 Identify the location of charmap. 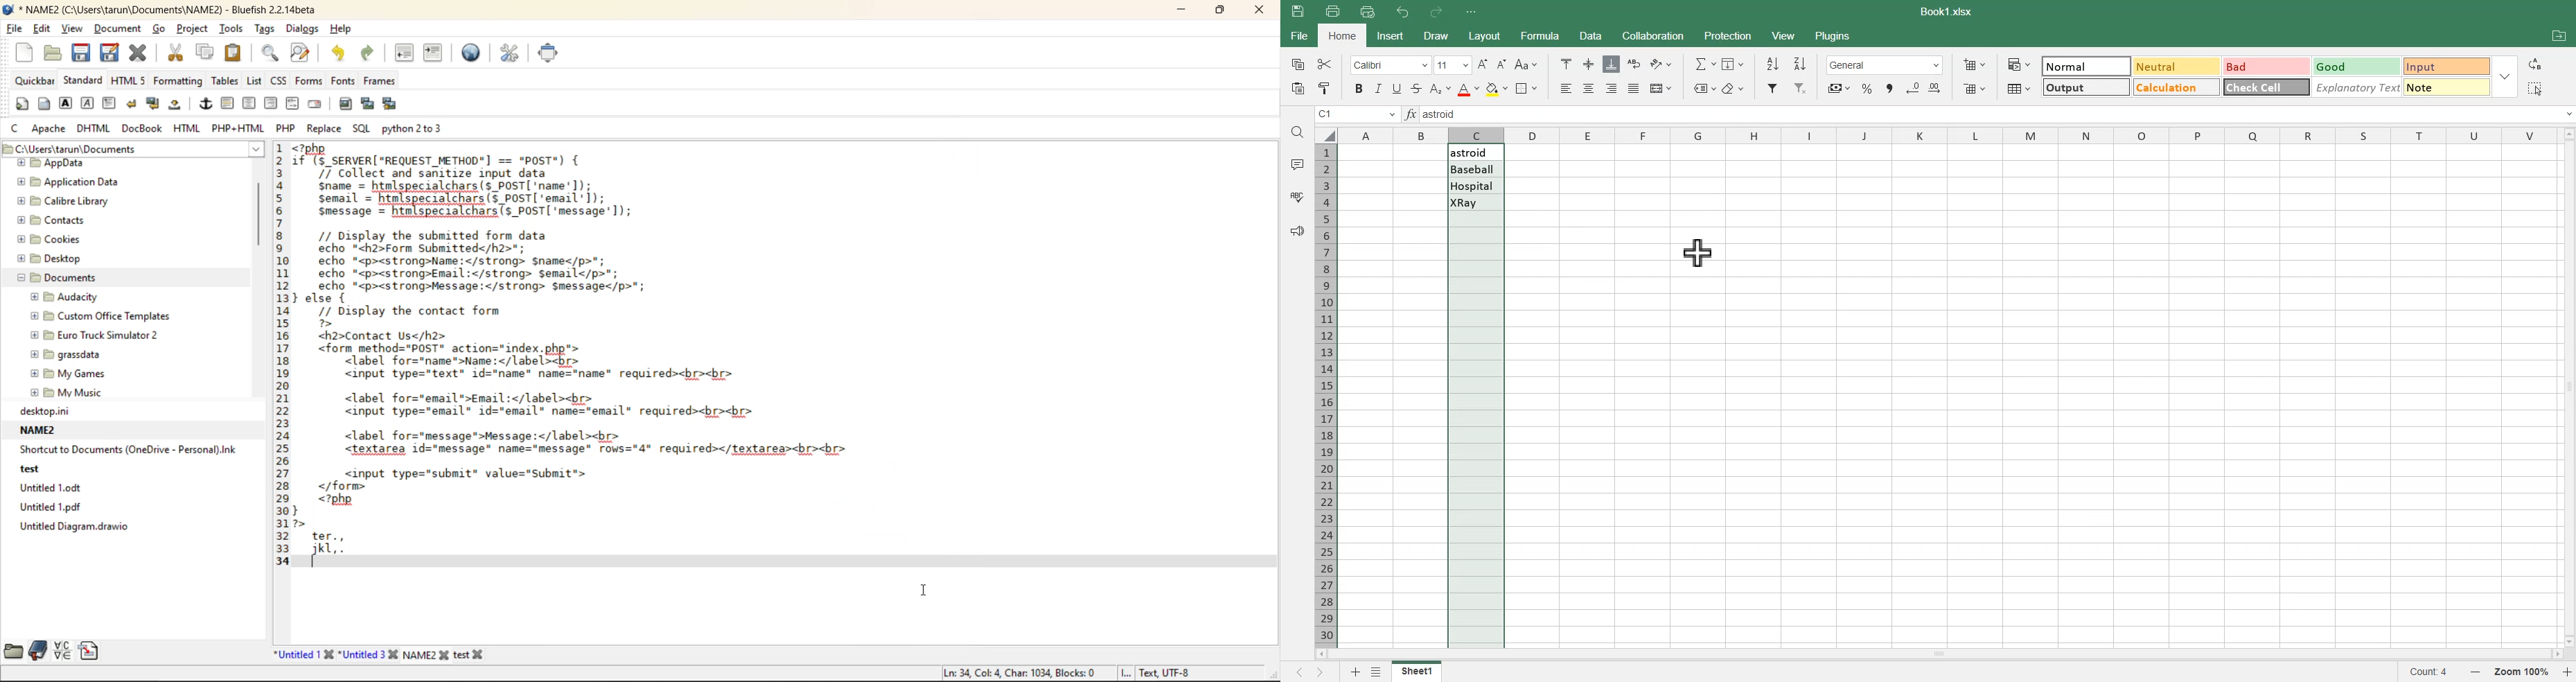
(63, 651).